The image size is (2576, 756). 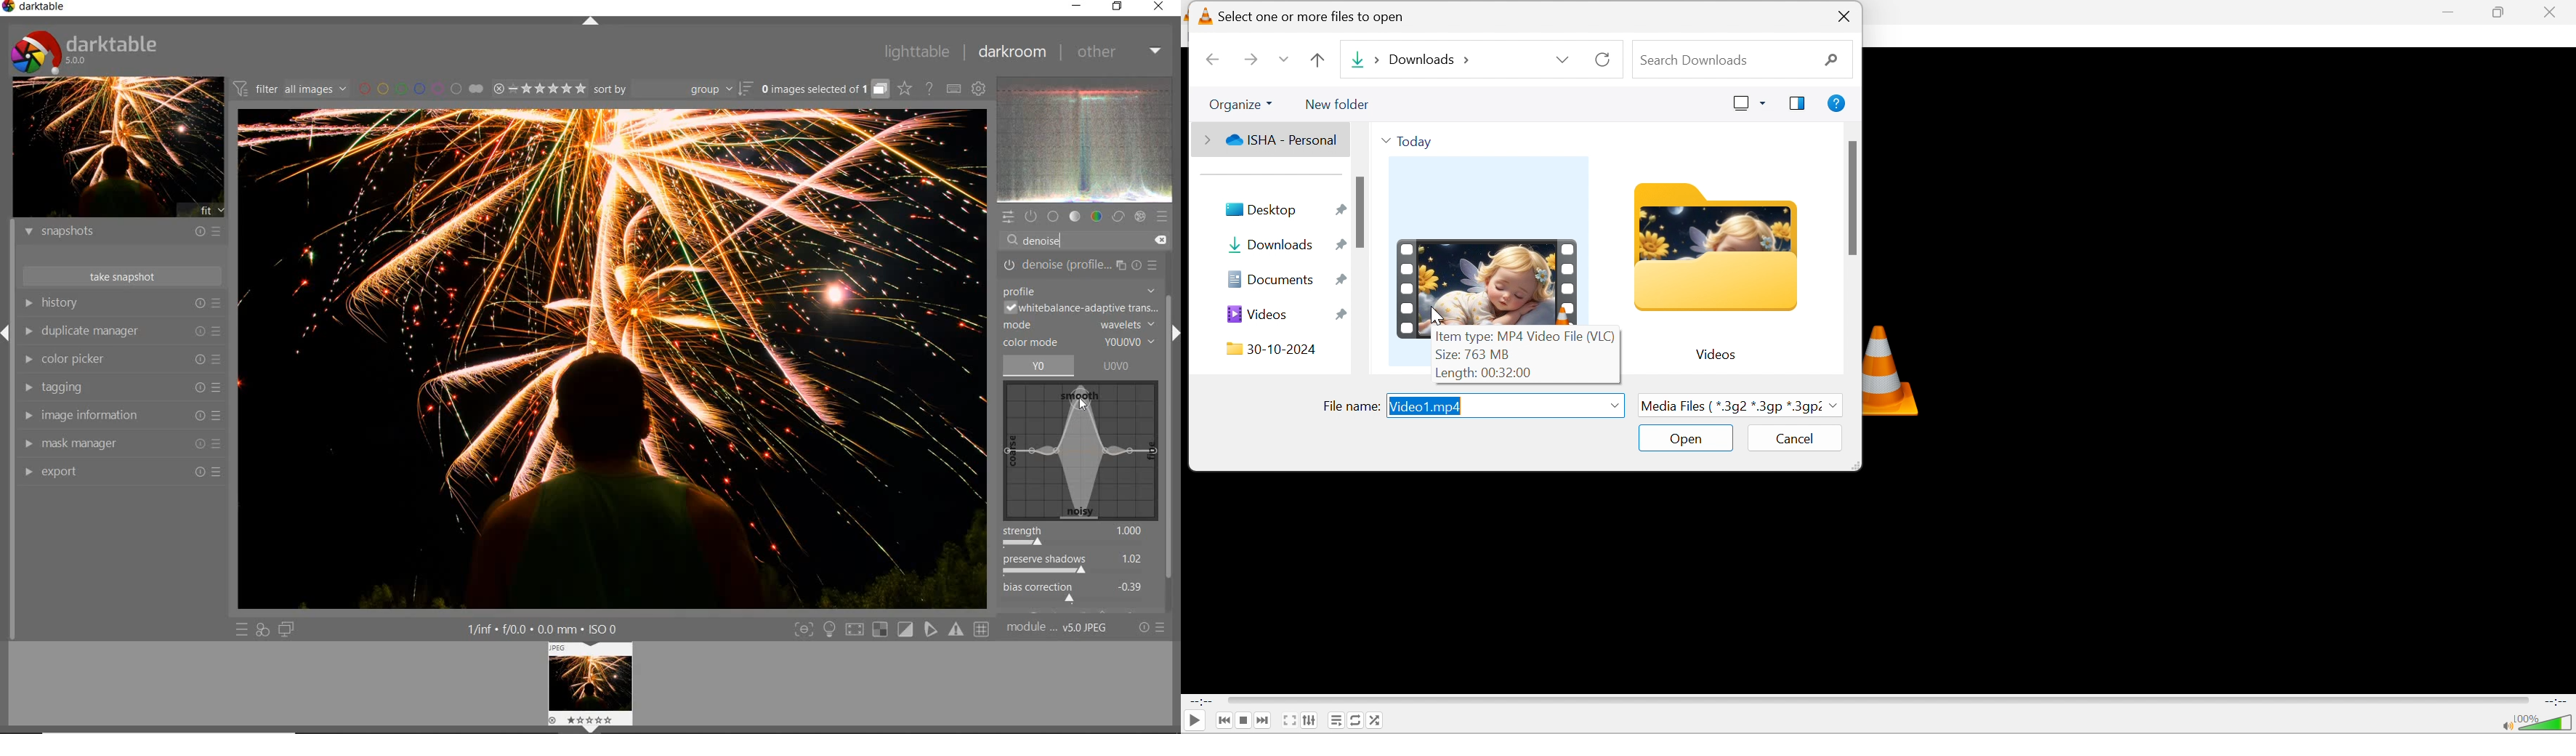 I want to click on Show the preview pane, so click(x=1795, y=105).